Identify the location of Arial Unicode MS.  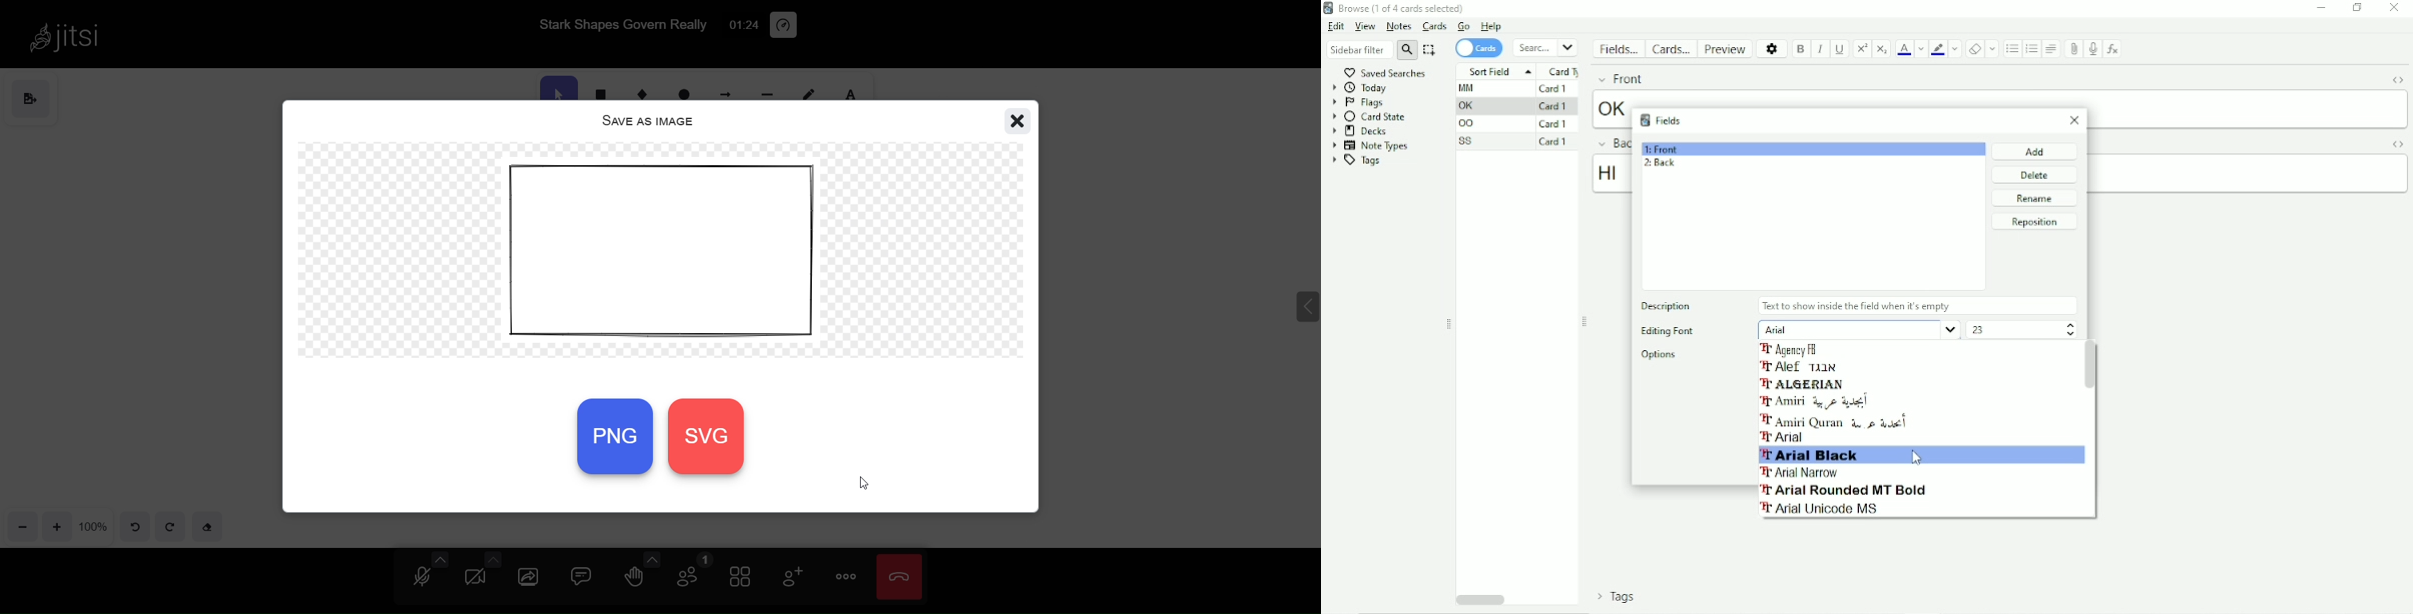
(1820, 508).